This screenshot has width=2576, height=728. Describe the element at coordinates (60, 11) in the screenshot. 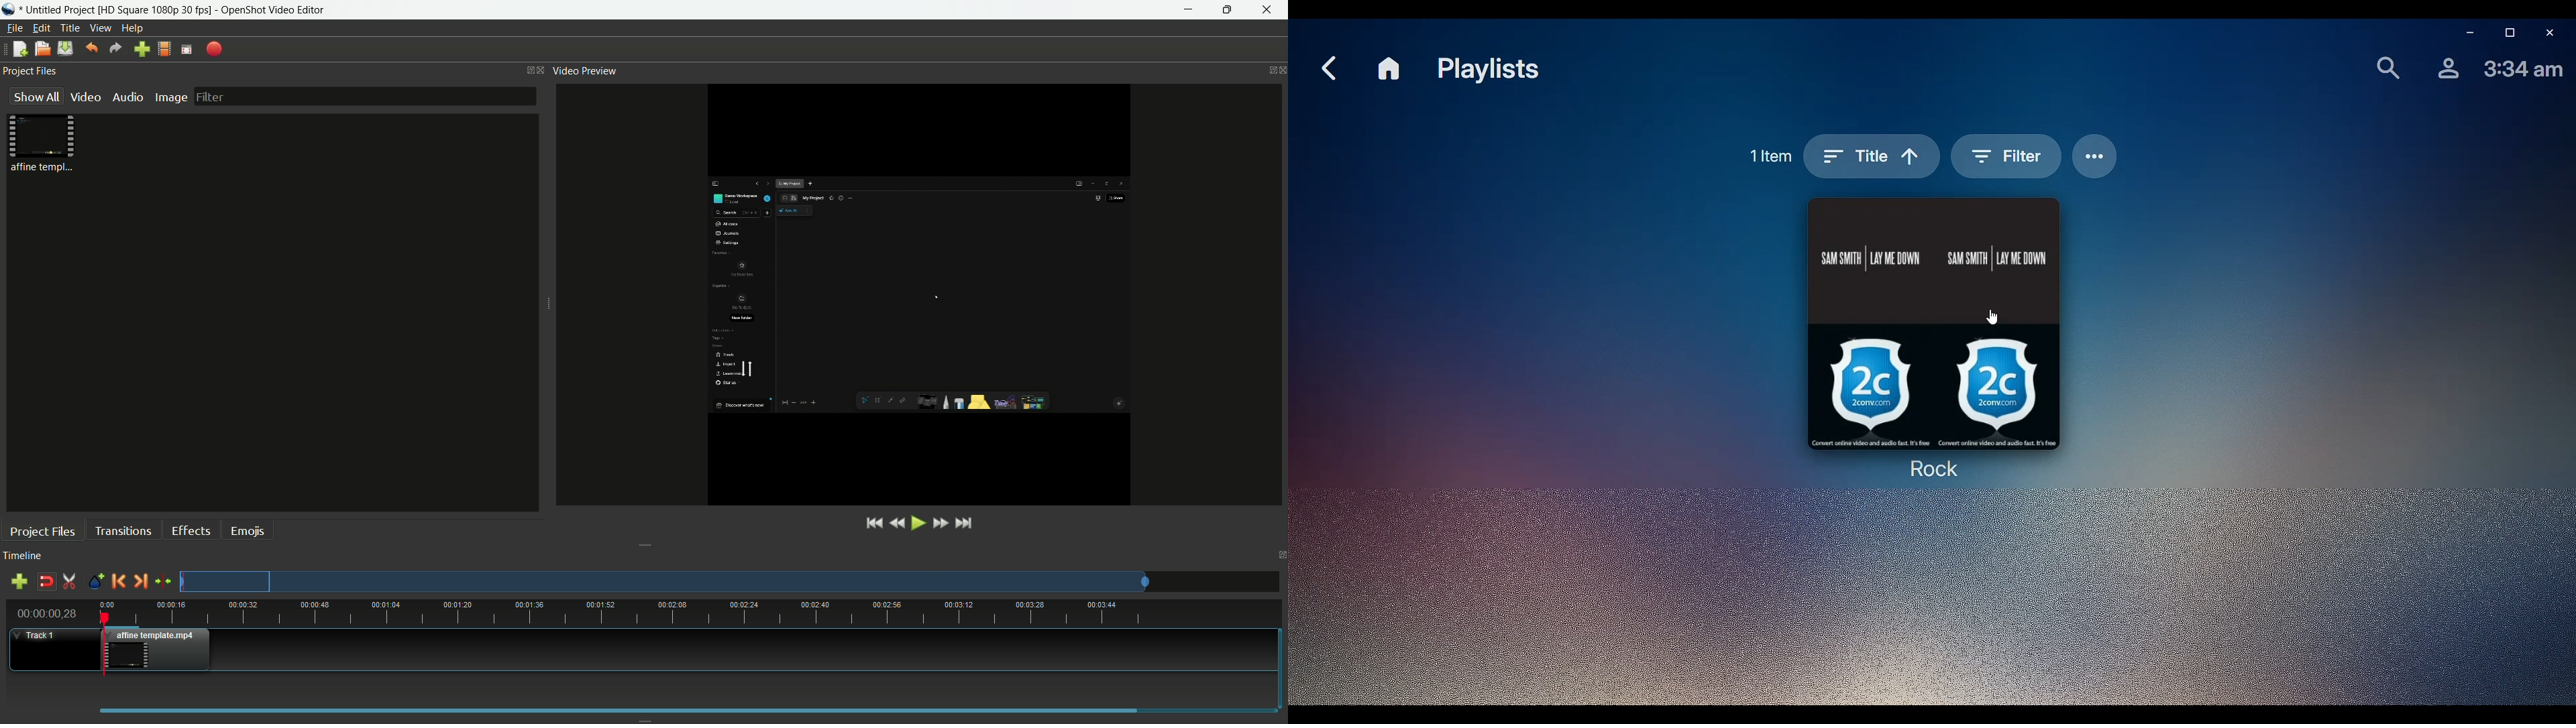

I see `project name` at that location.